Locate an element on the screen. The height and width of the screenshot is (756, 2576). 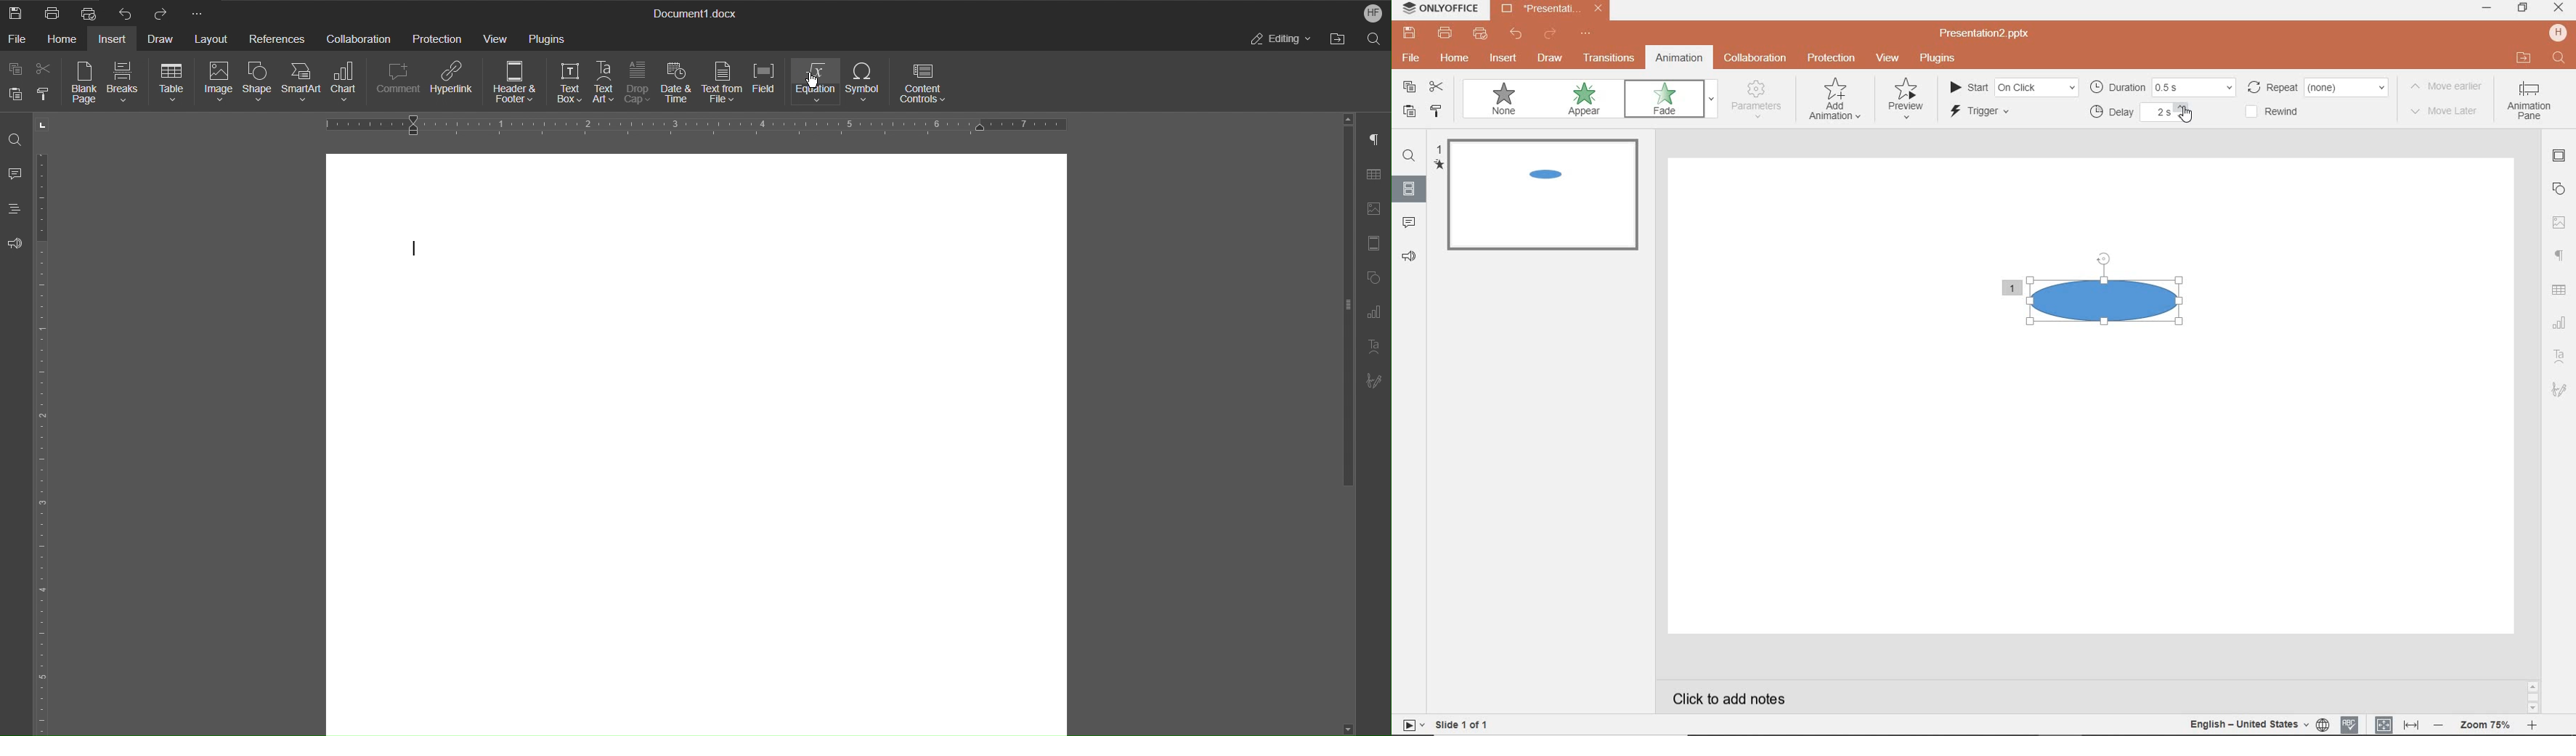
image settings is located at coordinates (2560, 222).